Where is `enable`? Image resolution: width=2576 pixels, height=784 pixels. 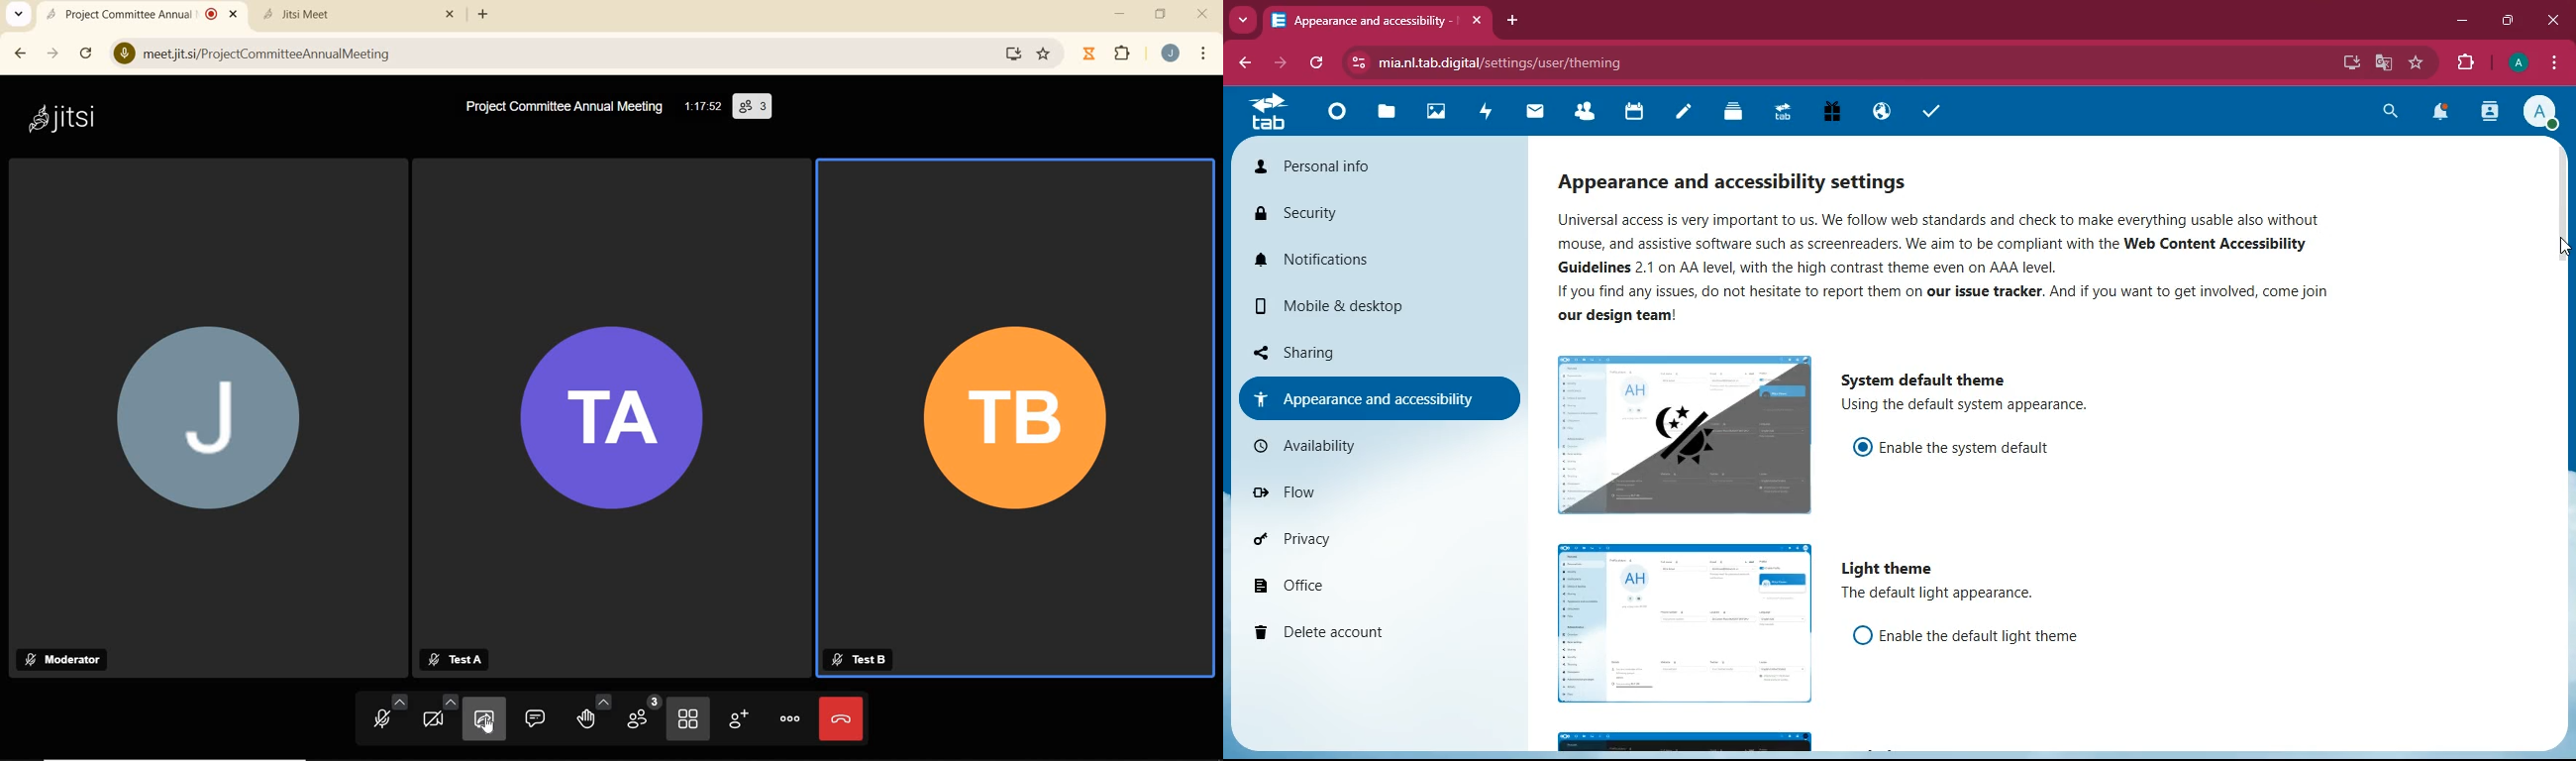
enable is located at coordinates (1973, 449).